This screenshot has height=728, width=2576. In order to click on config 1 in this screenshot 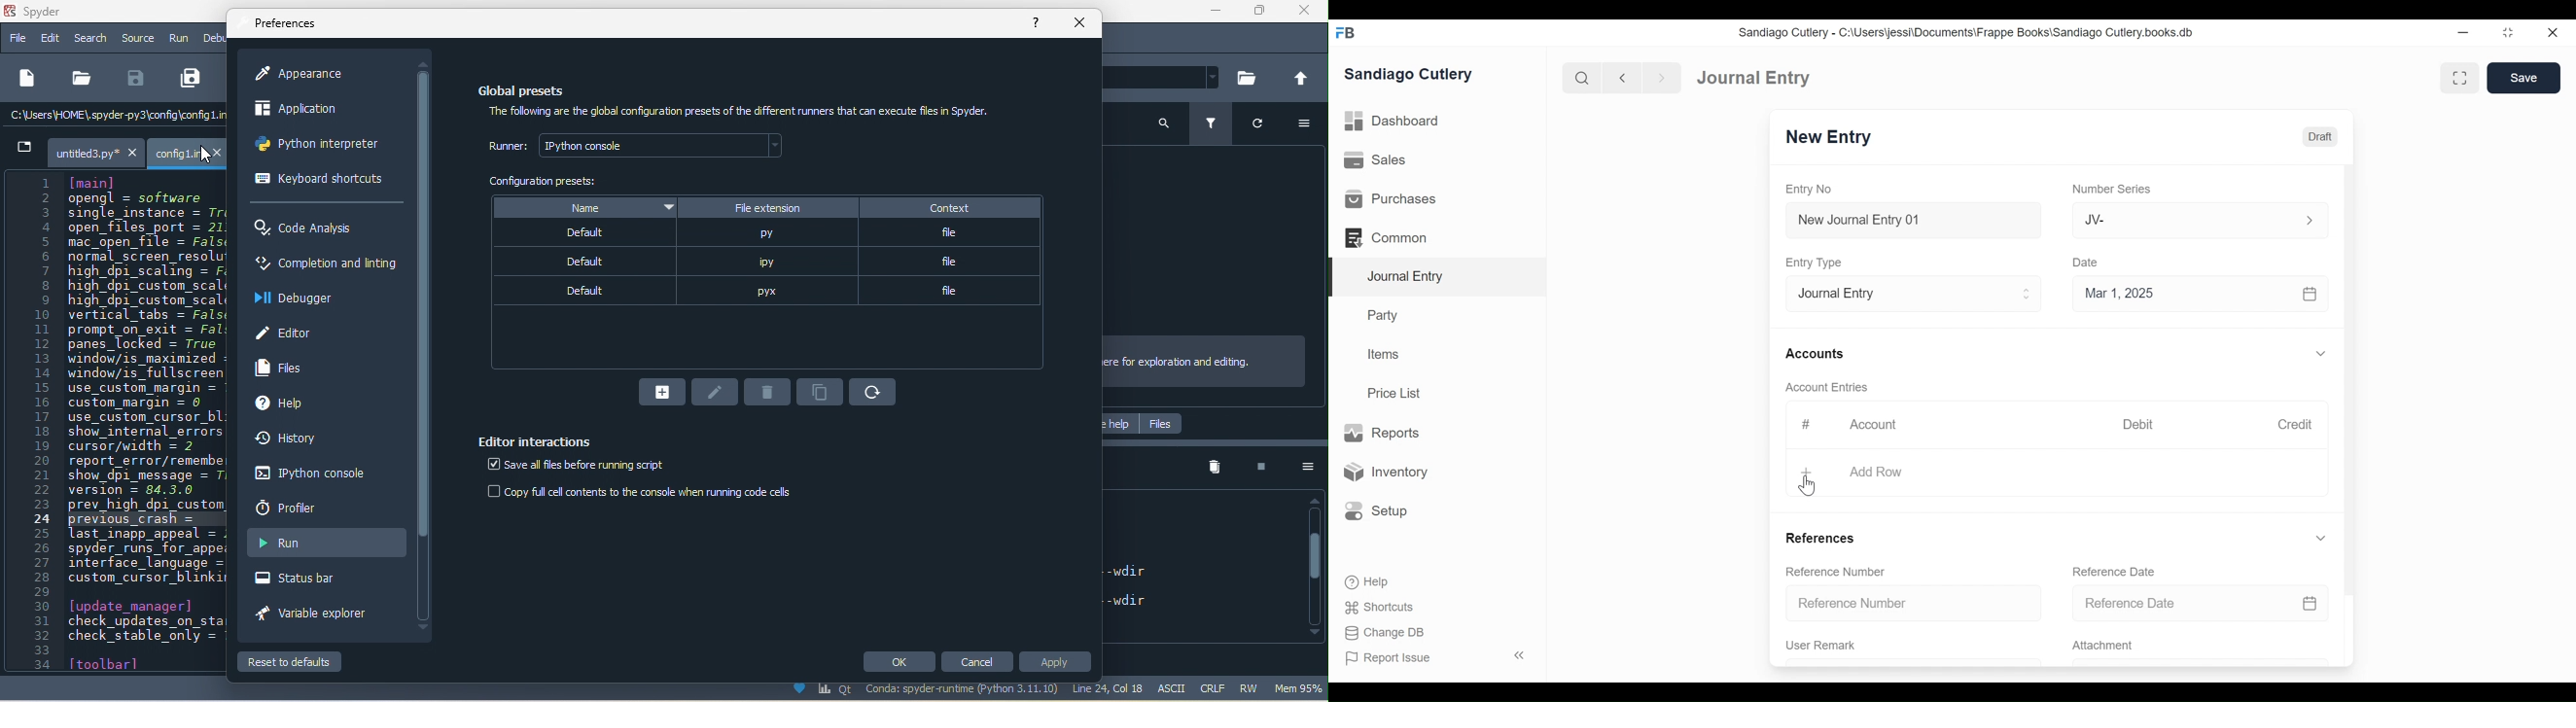, I will do `click(187, 154)`.